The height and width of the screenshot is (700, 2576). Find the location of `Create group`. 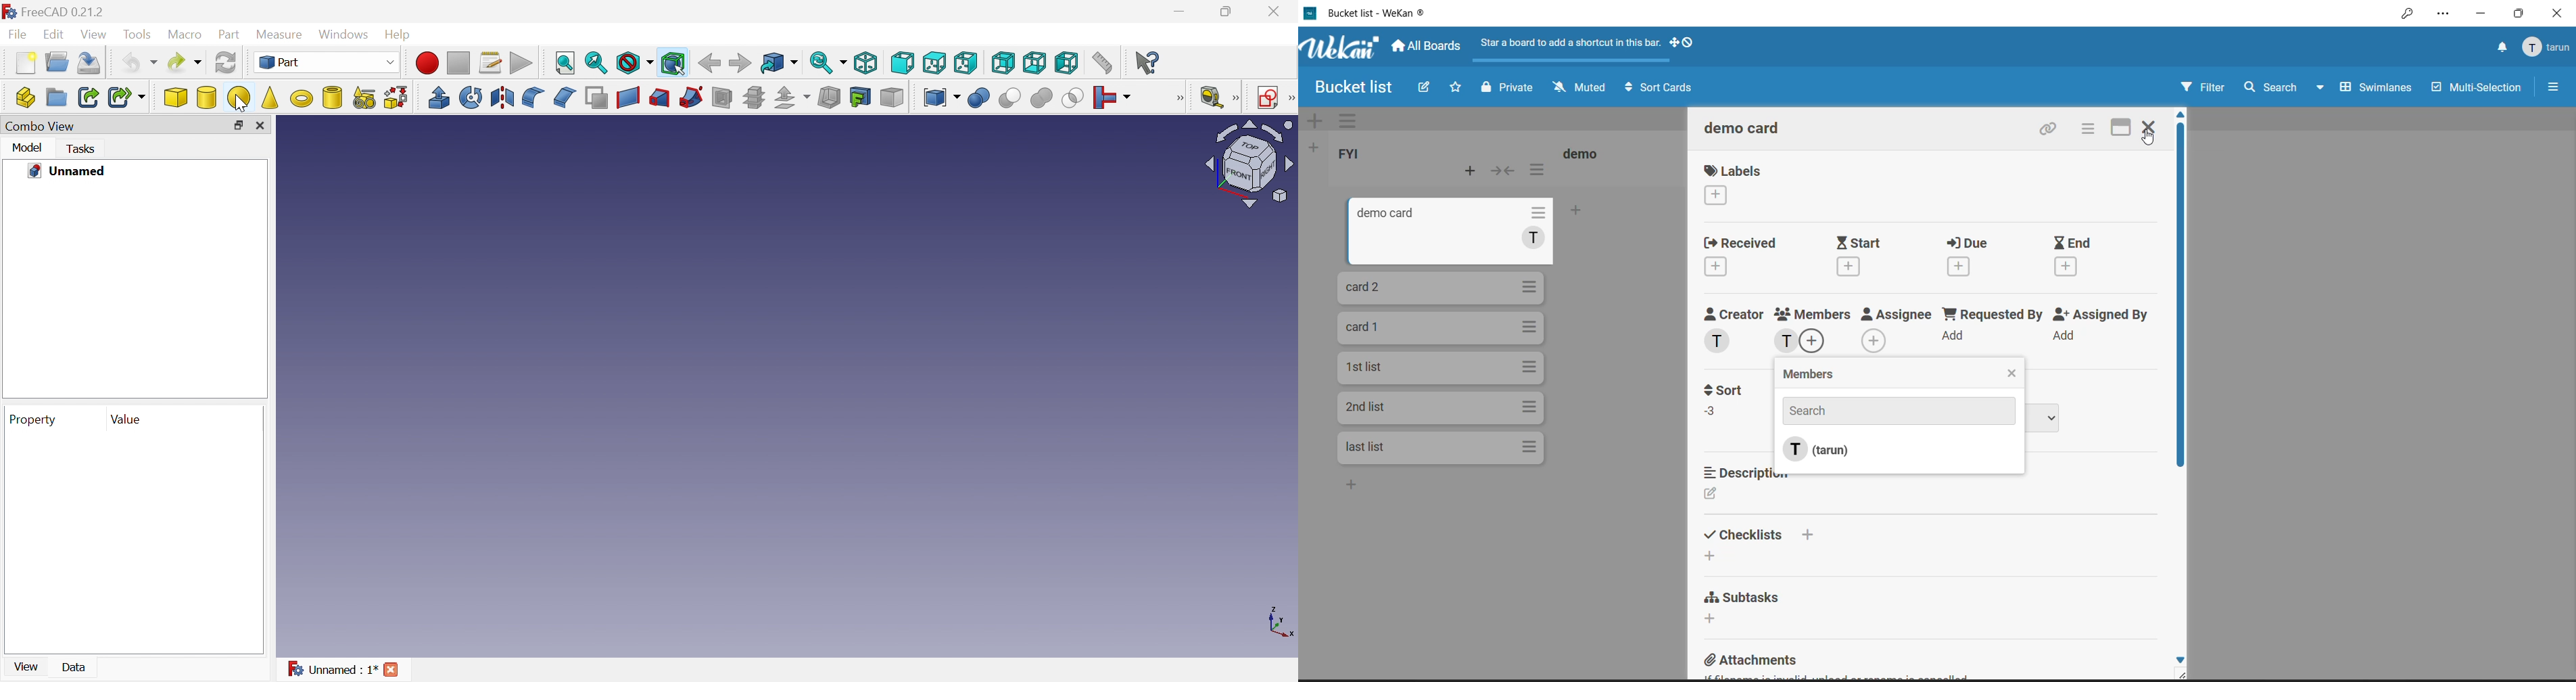

Create group is located at coordinates (57, 97).